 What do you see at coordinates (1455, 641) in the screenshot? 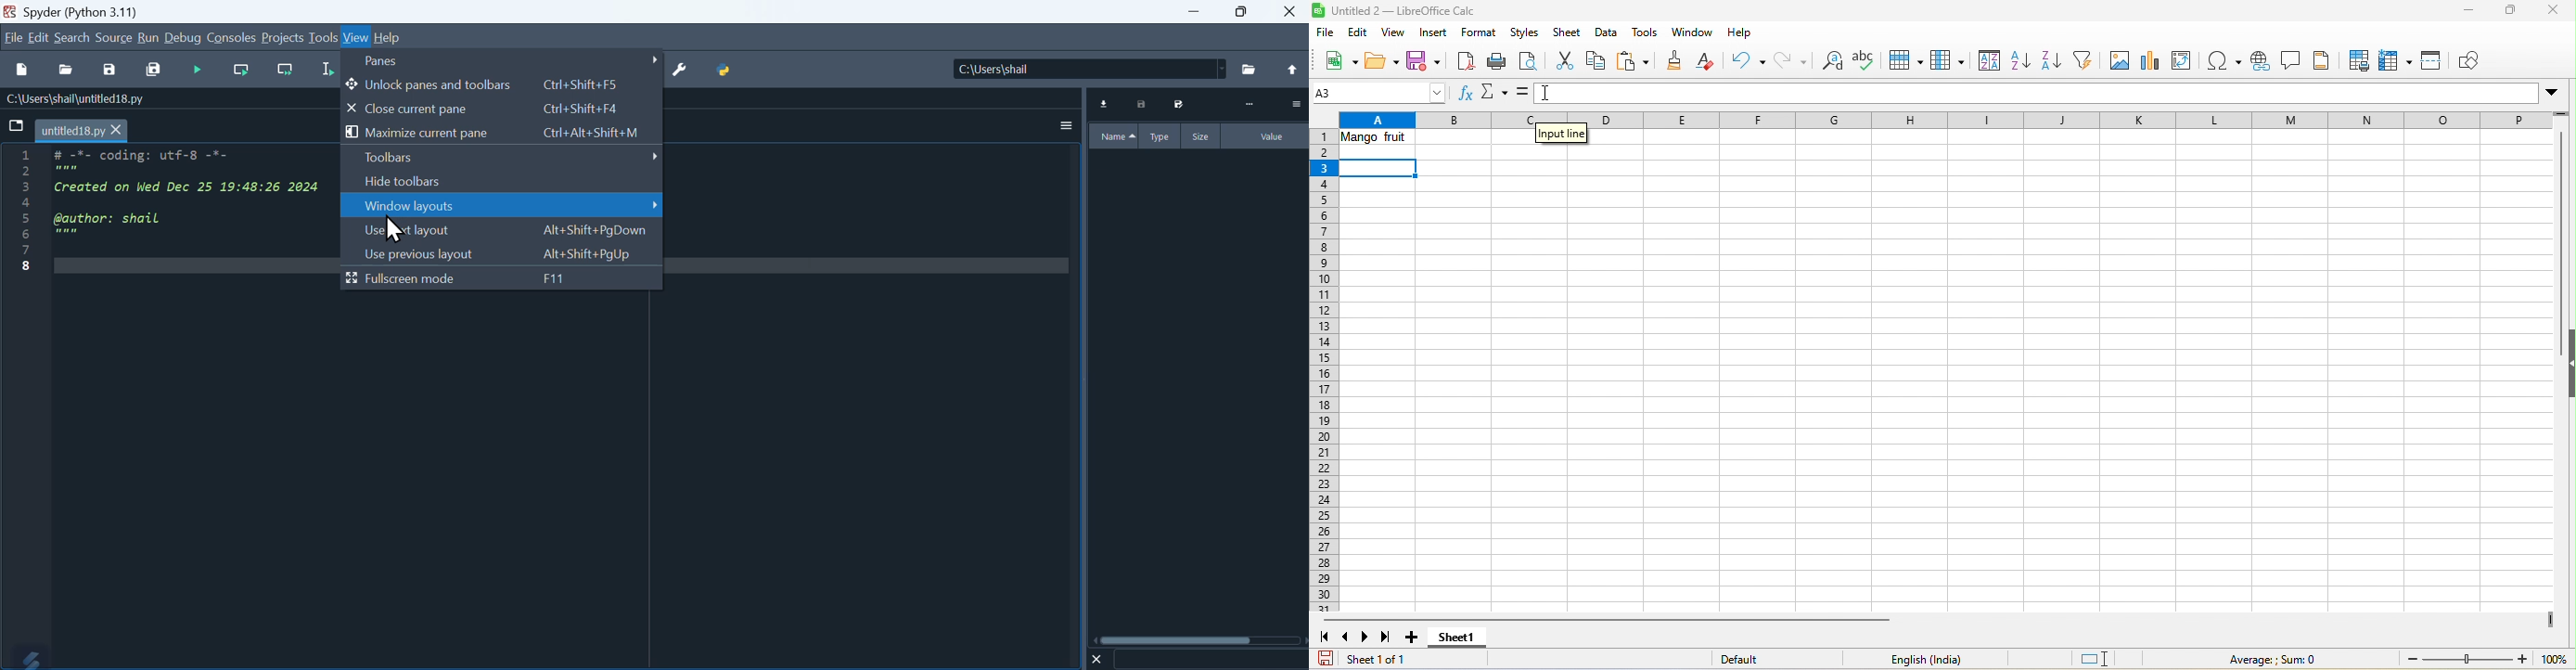
I see `sheet 1` at bounding box center [1455, 641].